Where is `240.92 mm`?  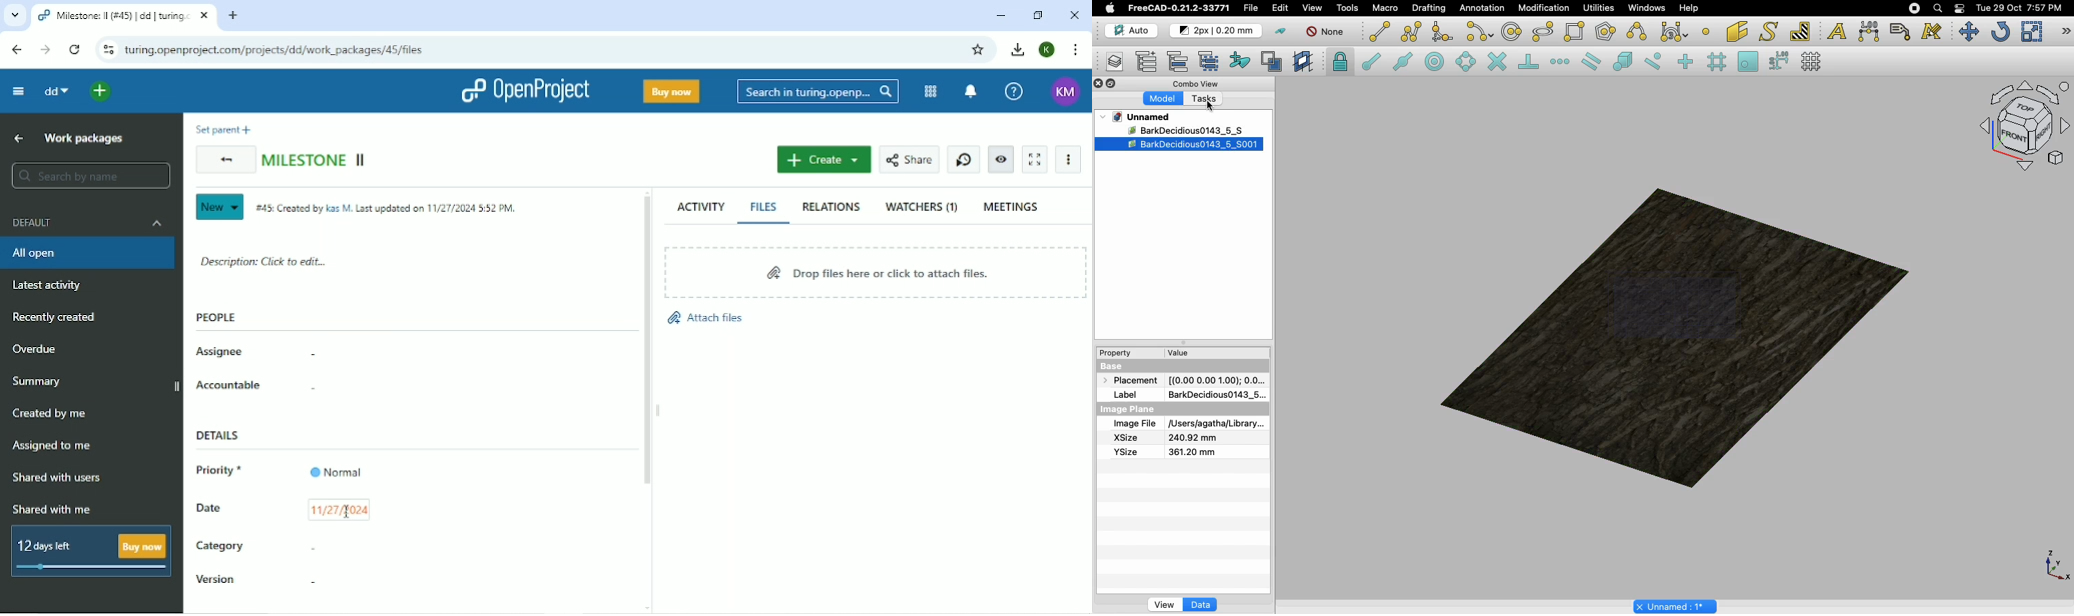
240.92 mm is located at coordinates (1194, 438).